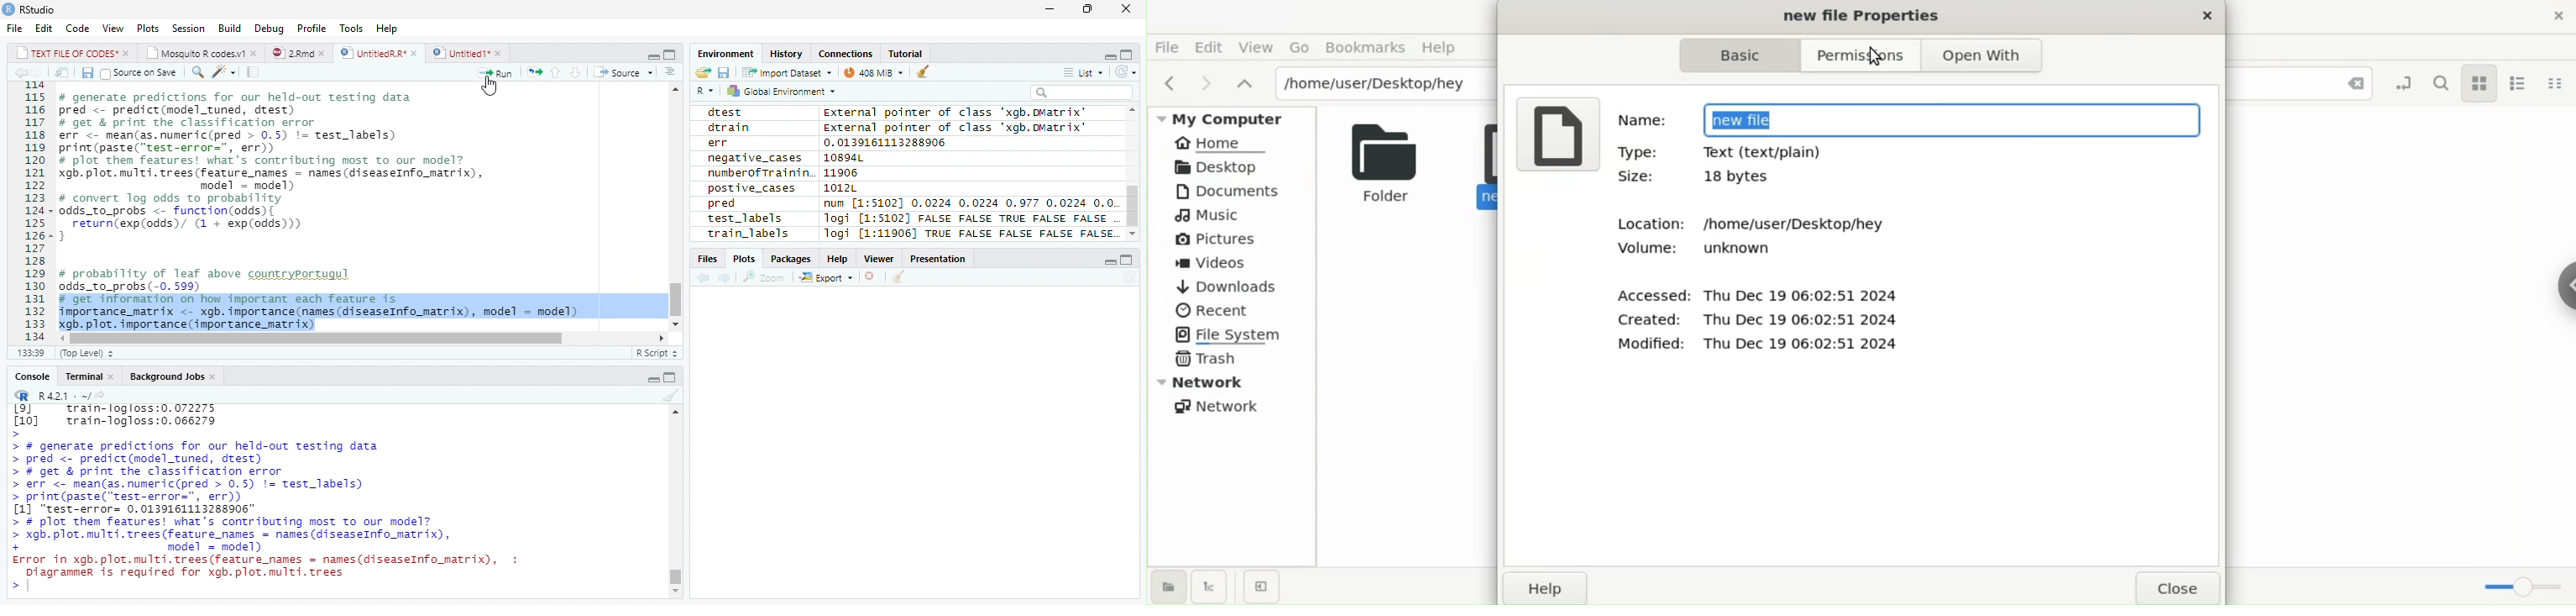 This screenshot has width=2576, height=616. I want to click on Down, so click(575, 71).